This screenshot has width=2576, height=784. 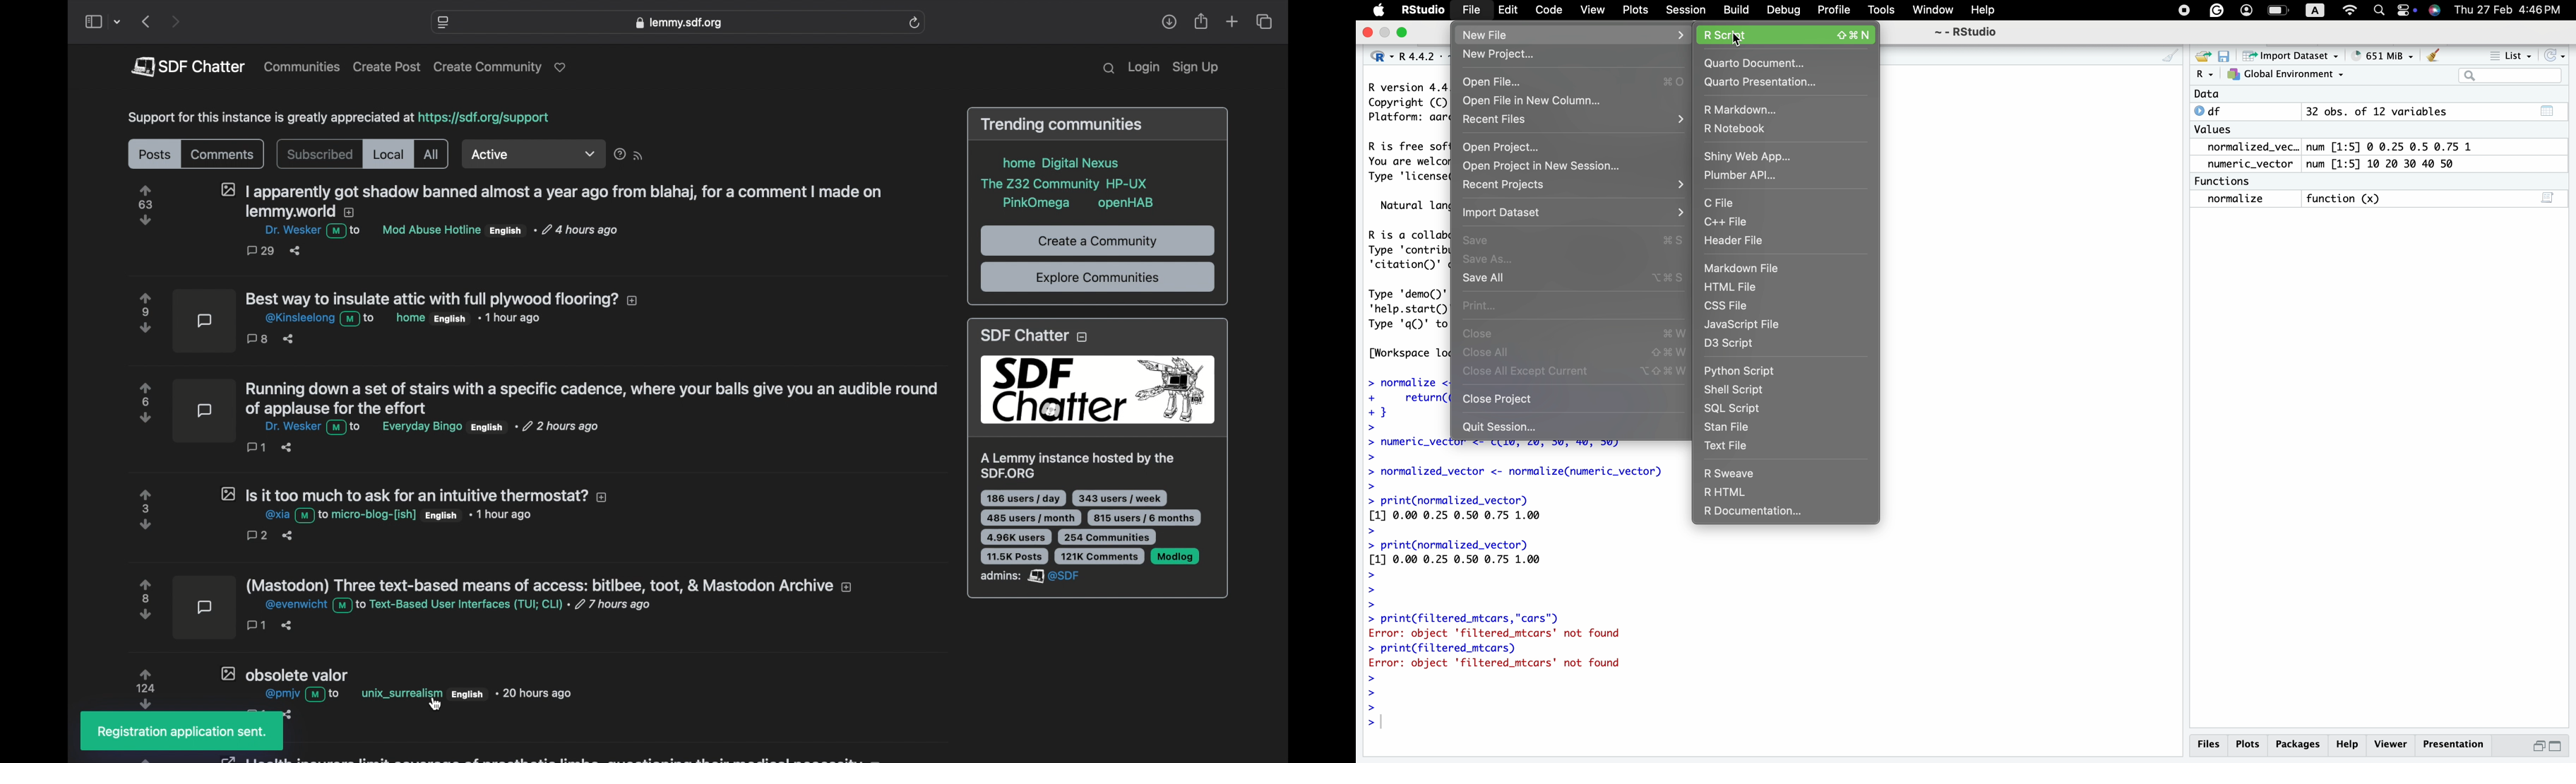 What do you see at coordinates (1575, 375) in the screenshot?
I see `Close all except current` at bounding box center [1575, 375].